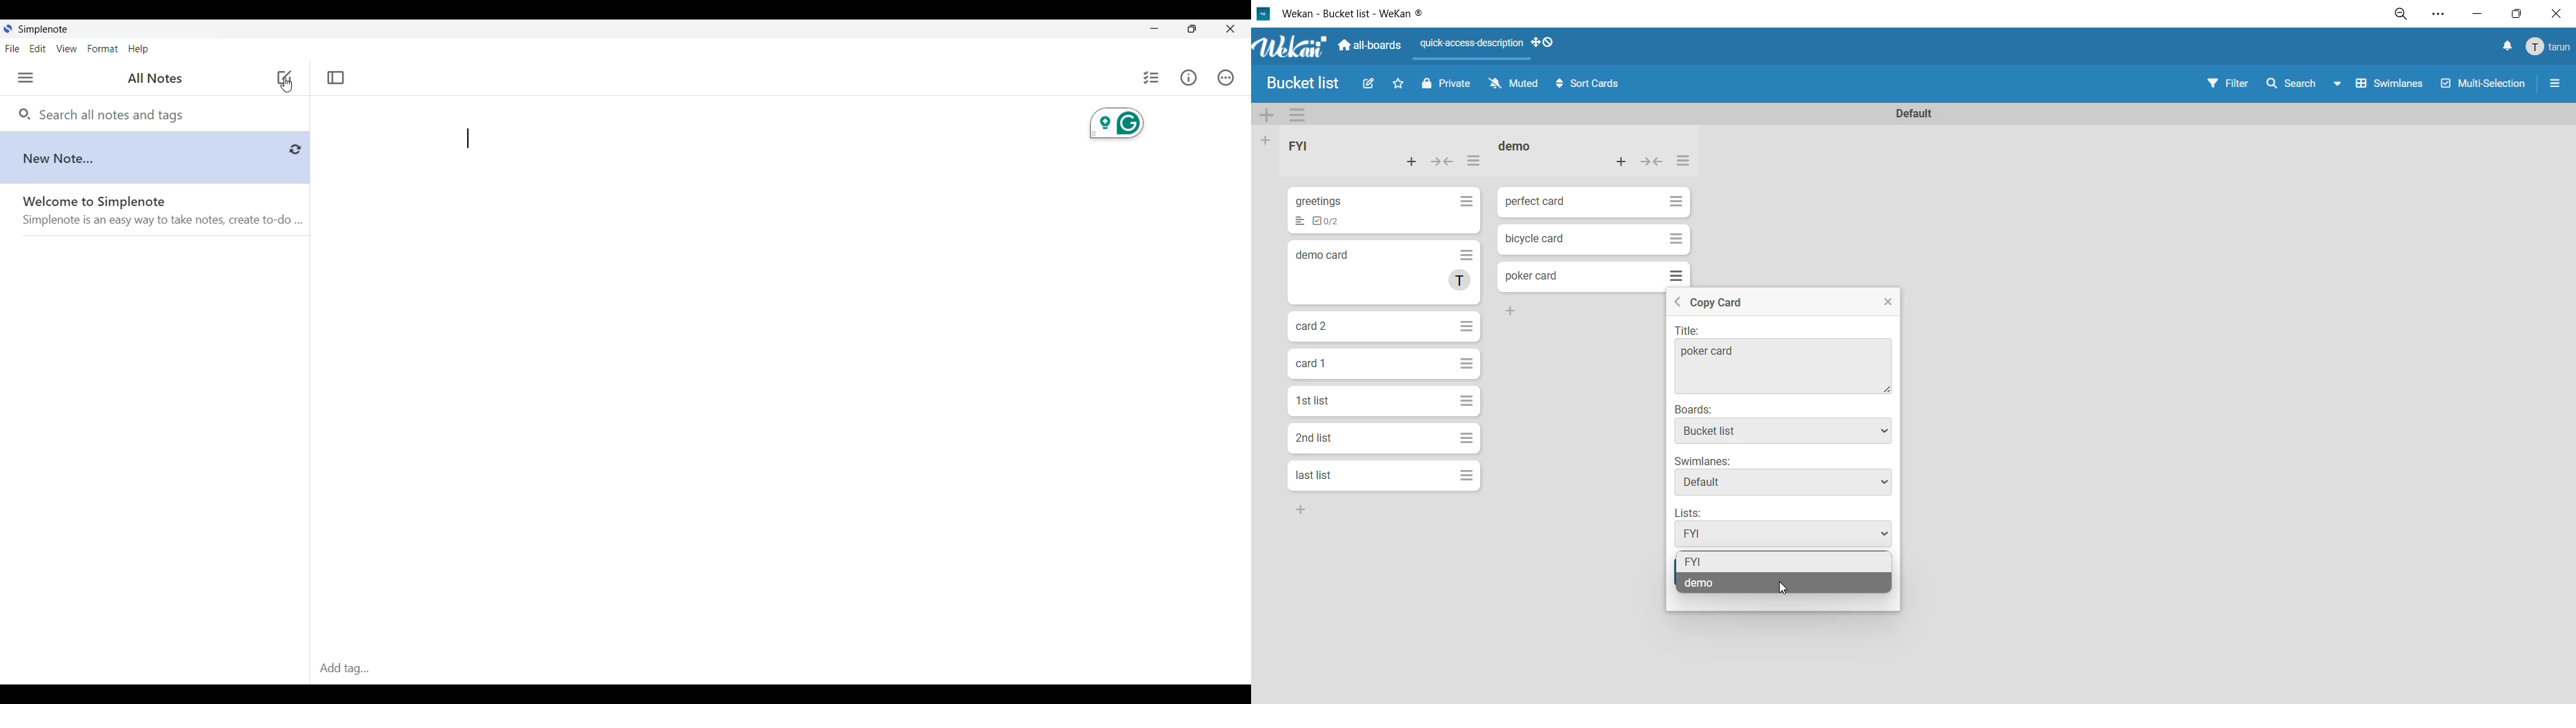 The height and width of the screenshot is (728, 2576). I want to click on list title, so click(1309, 148).